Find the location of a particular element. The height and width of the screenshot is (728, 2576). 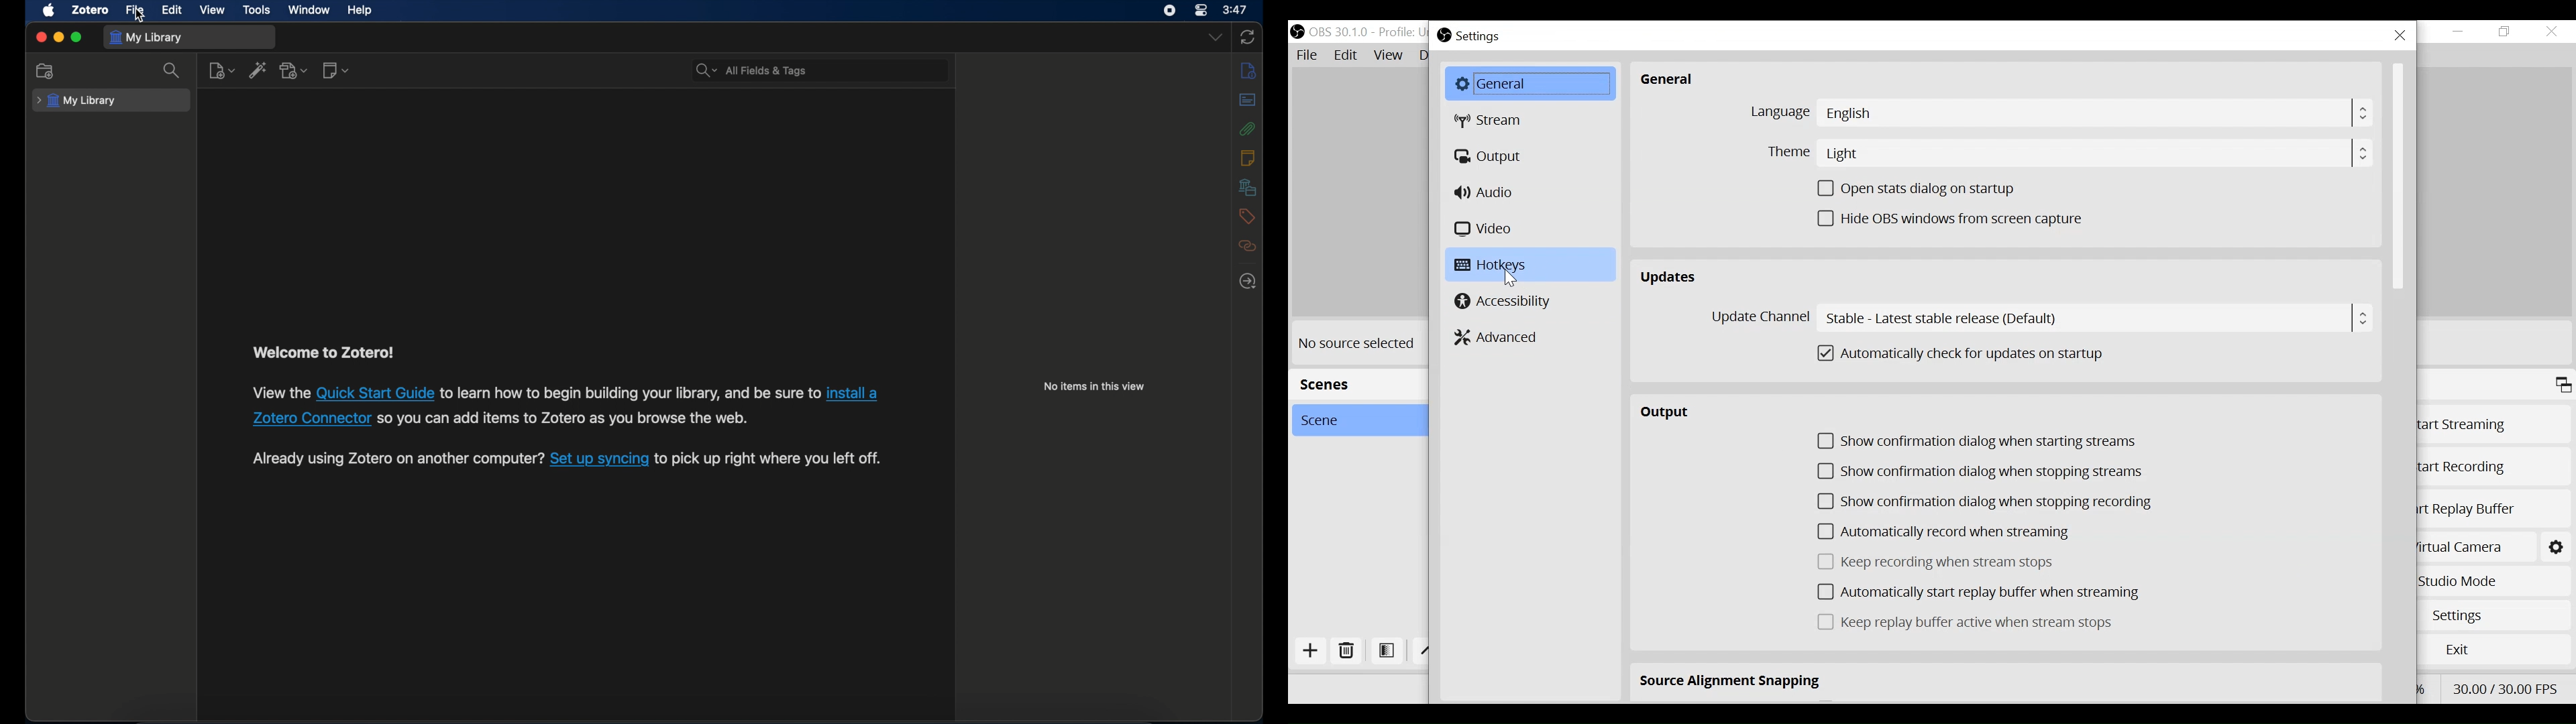

no items in this view is located at coordinates (1094, 386).